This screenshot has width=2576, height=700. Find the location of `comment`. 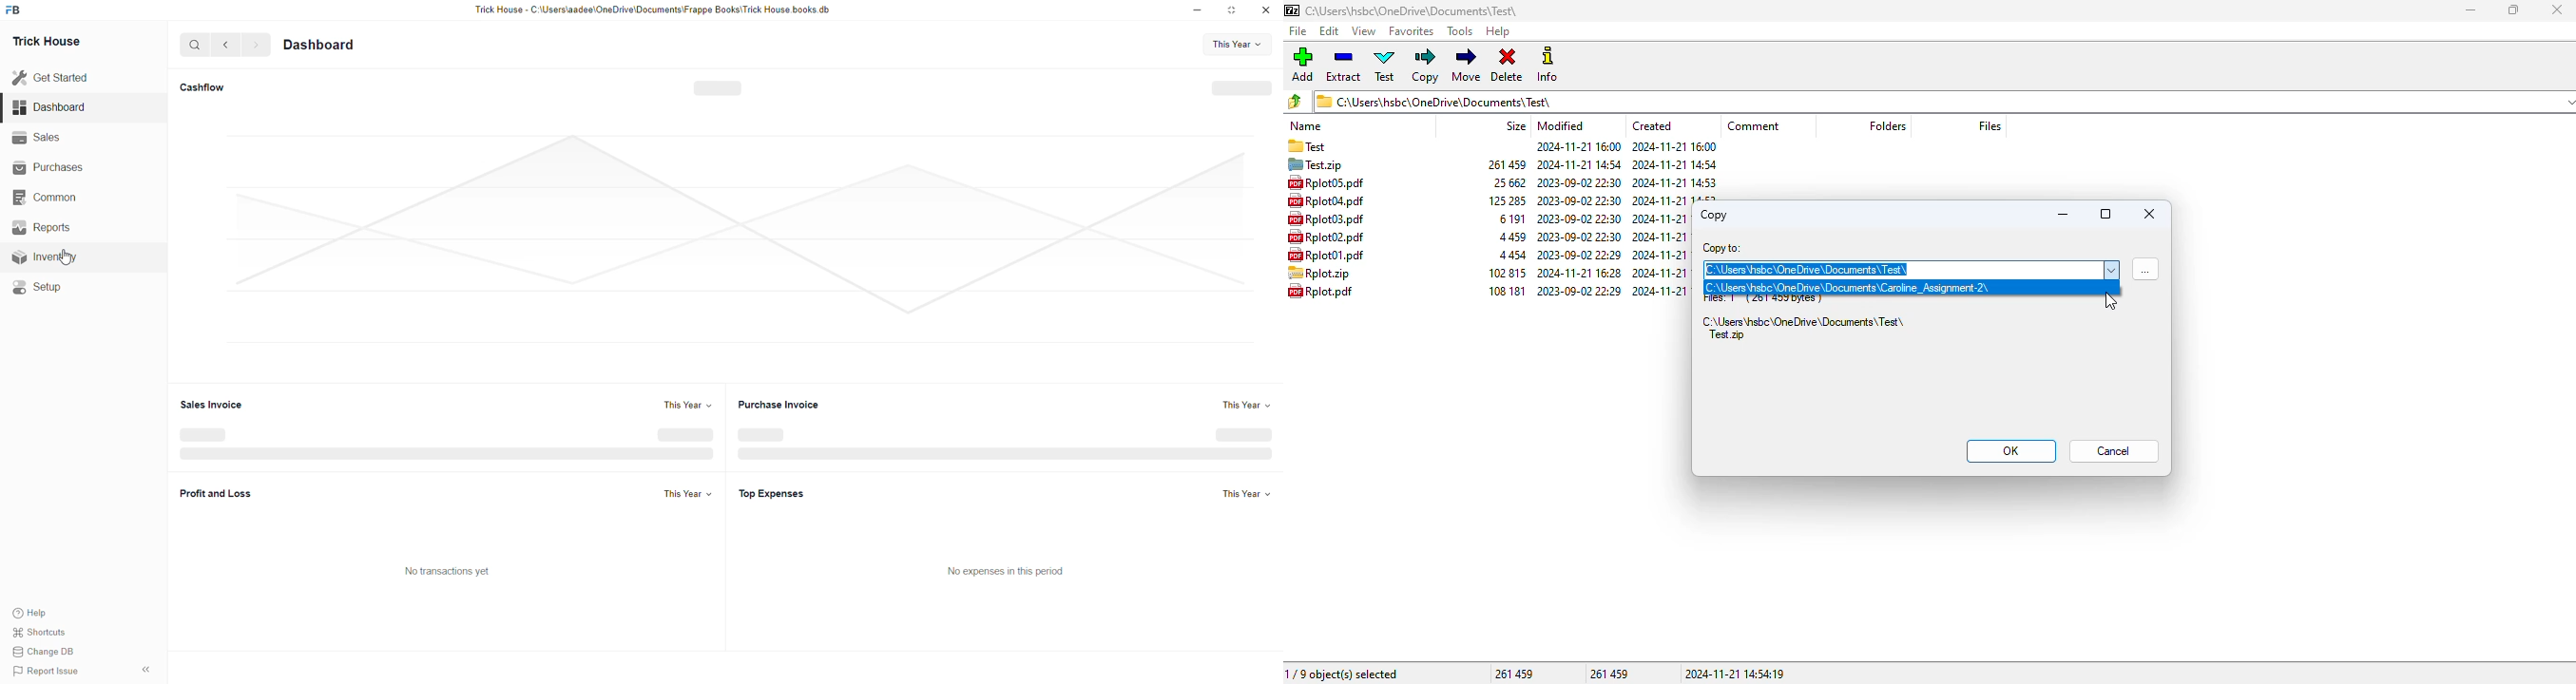

comment is located at coordinates (1754, 126).